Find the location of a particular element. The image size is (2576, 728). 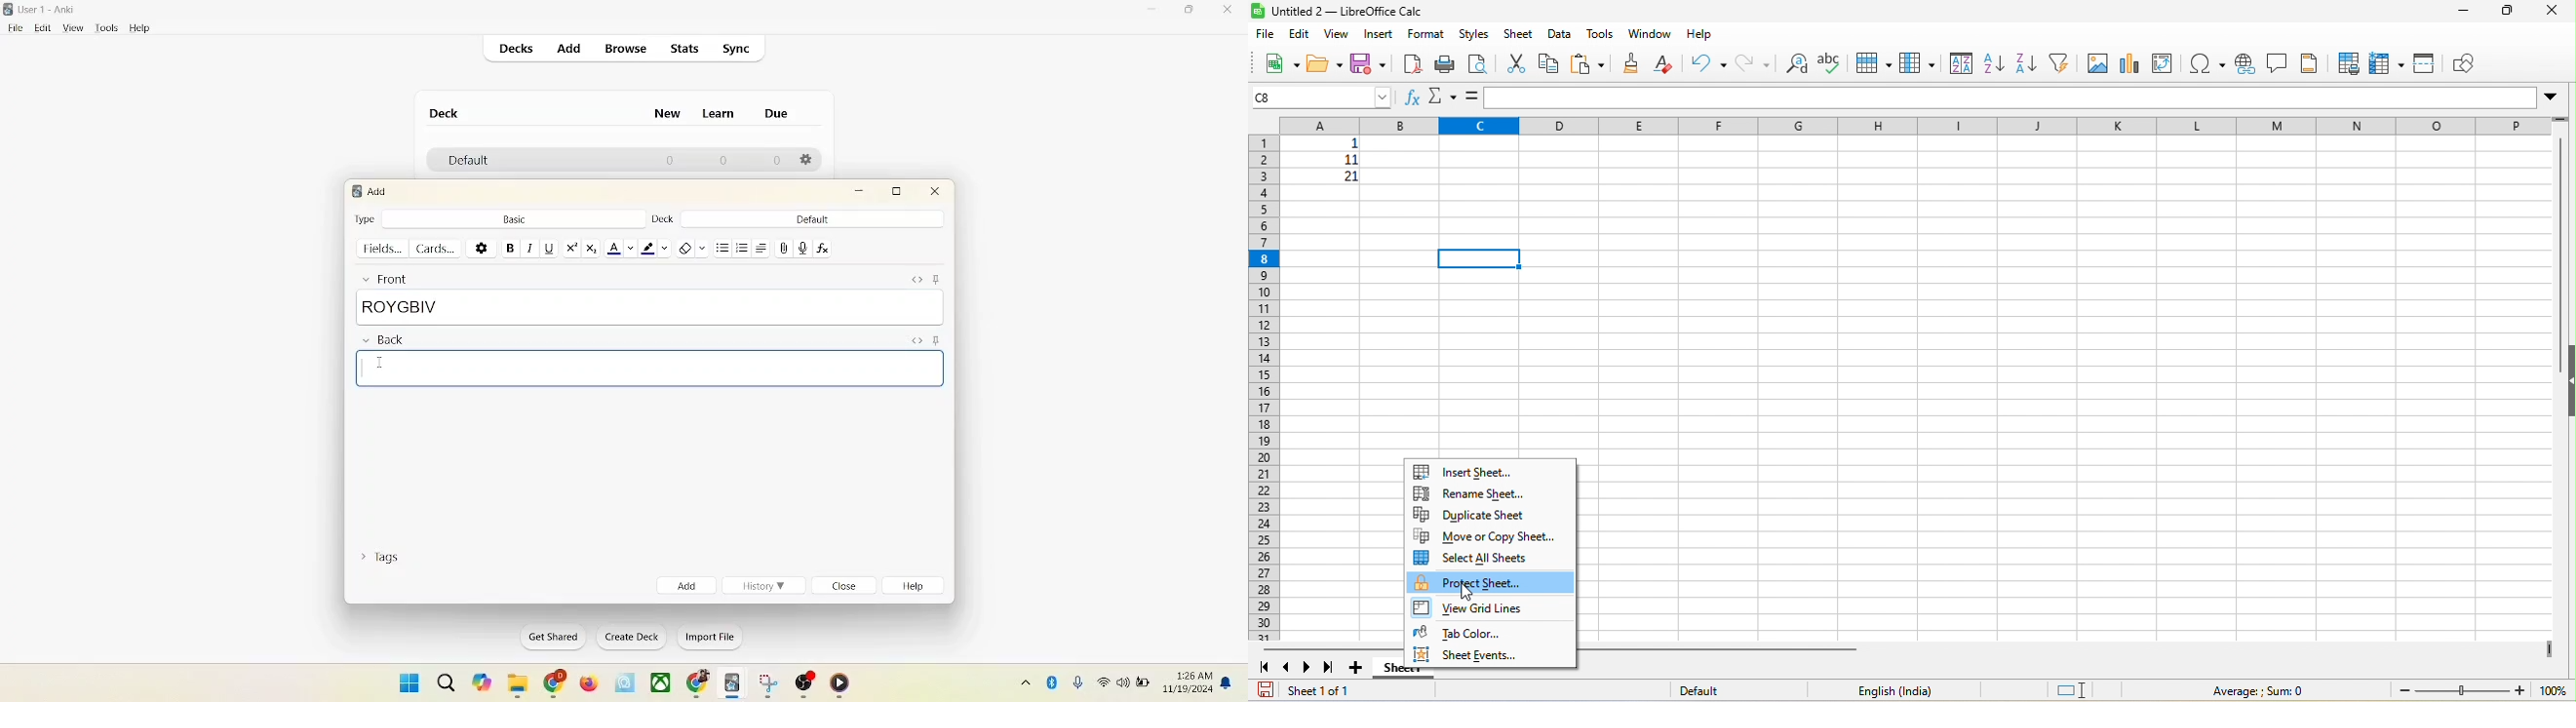

fields is located at coordinates (384, 249).